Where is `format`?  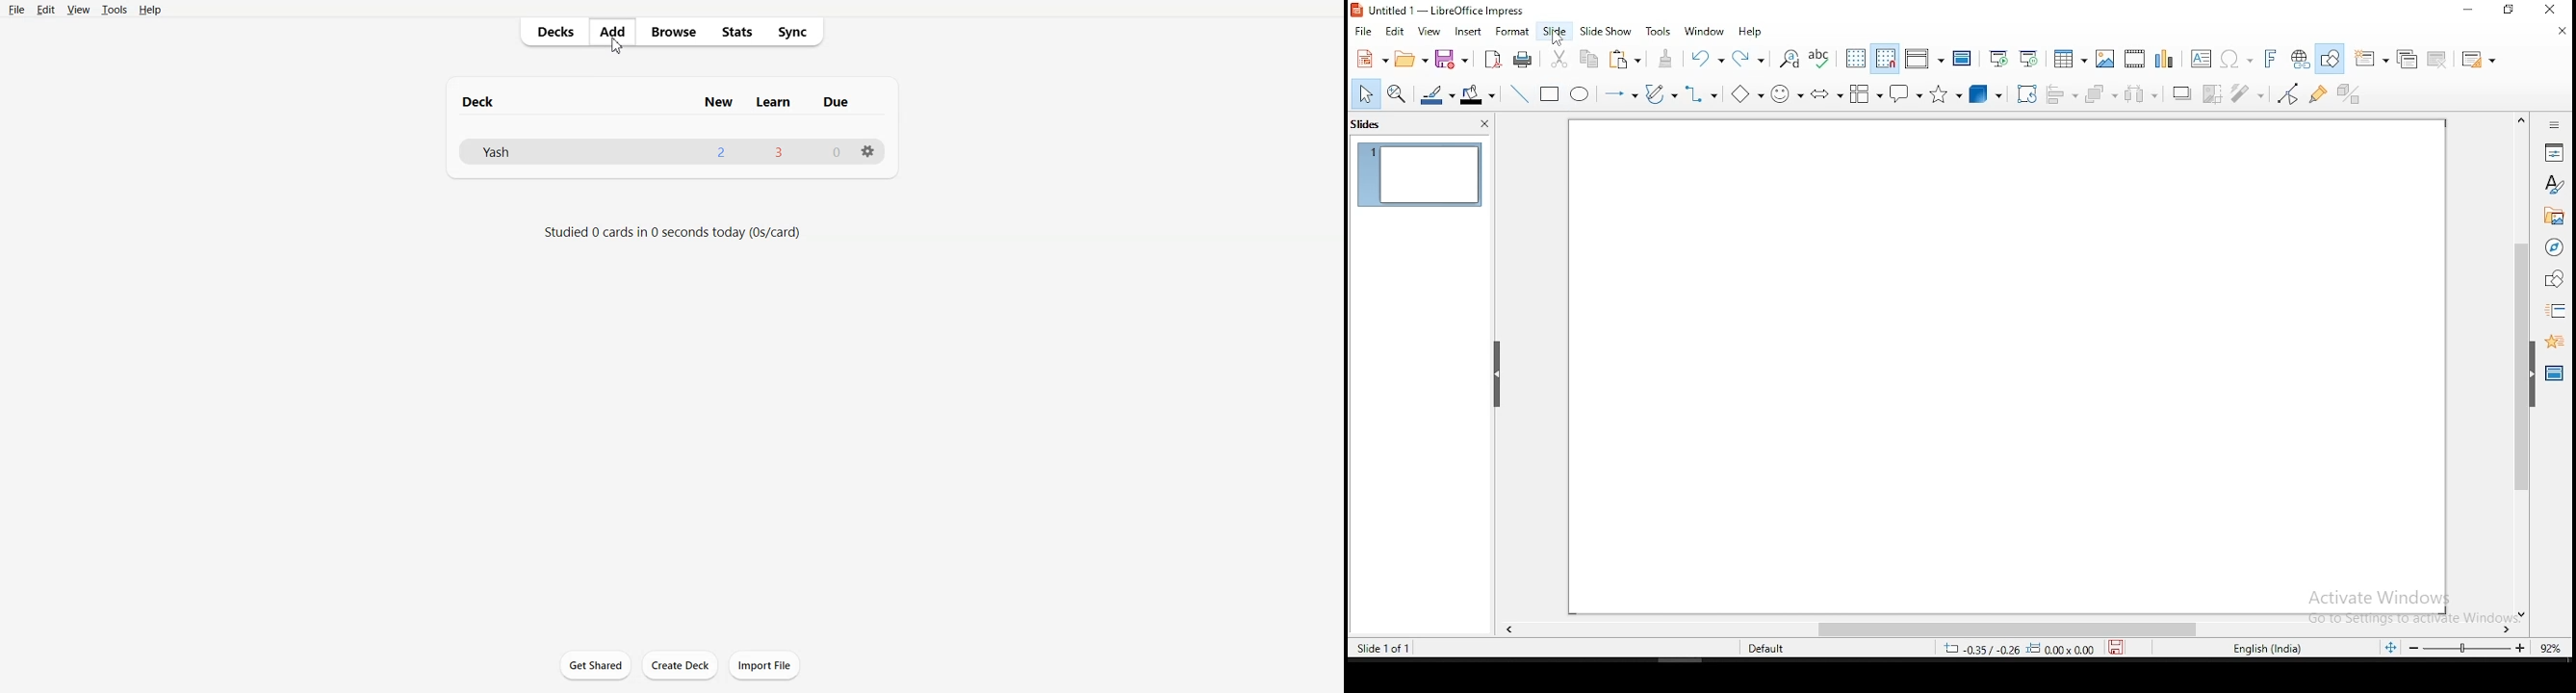 format is located at coordinates (1516, 33).